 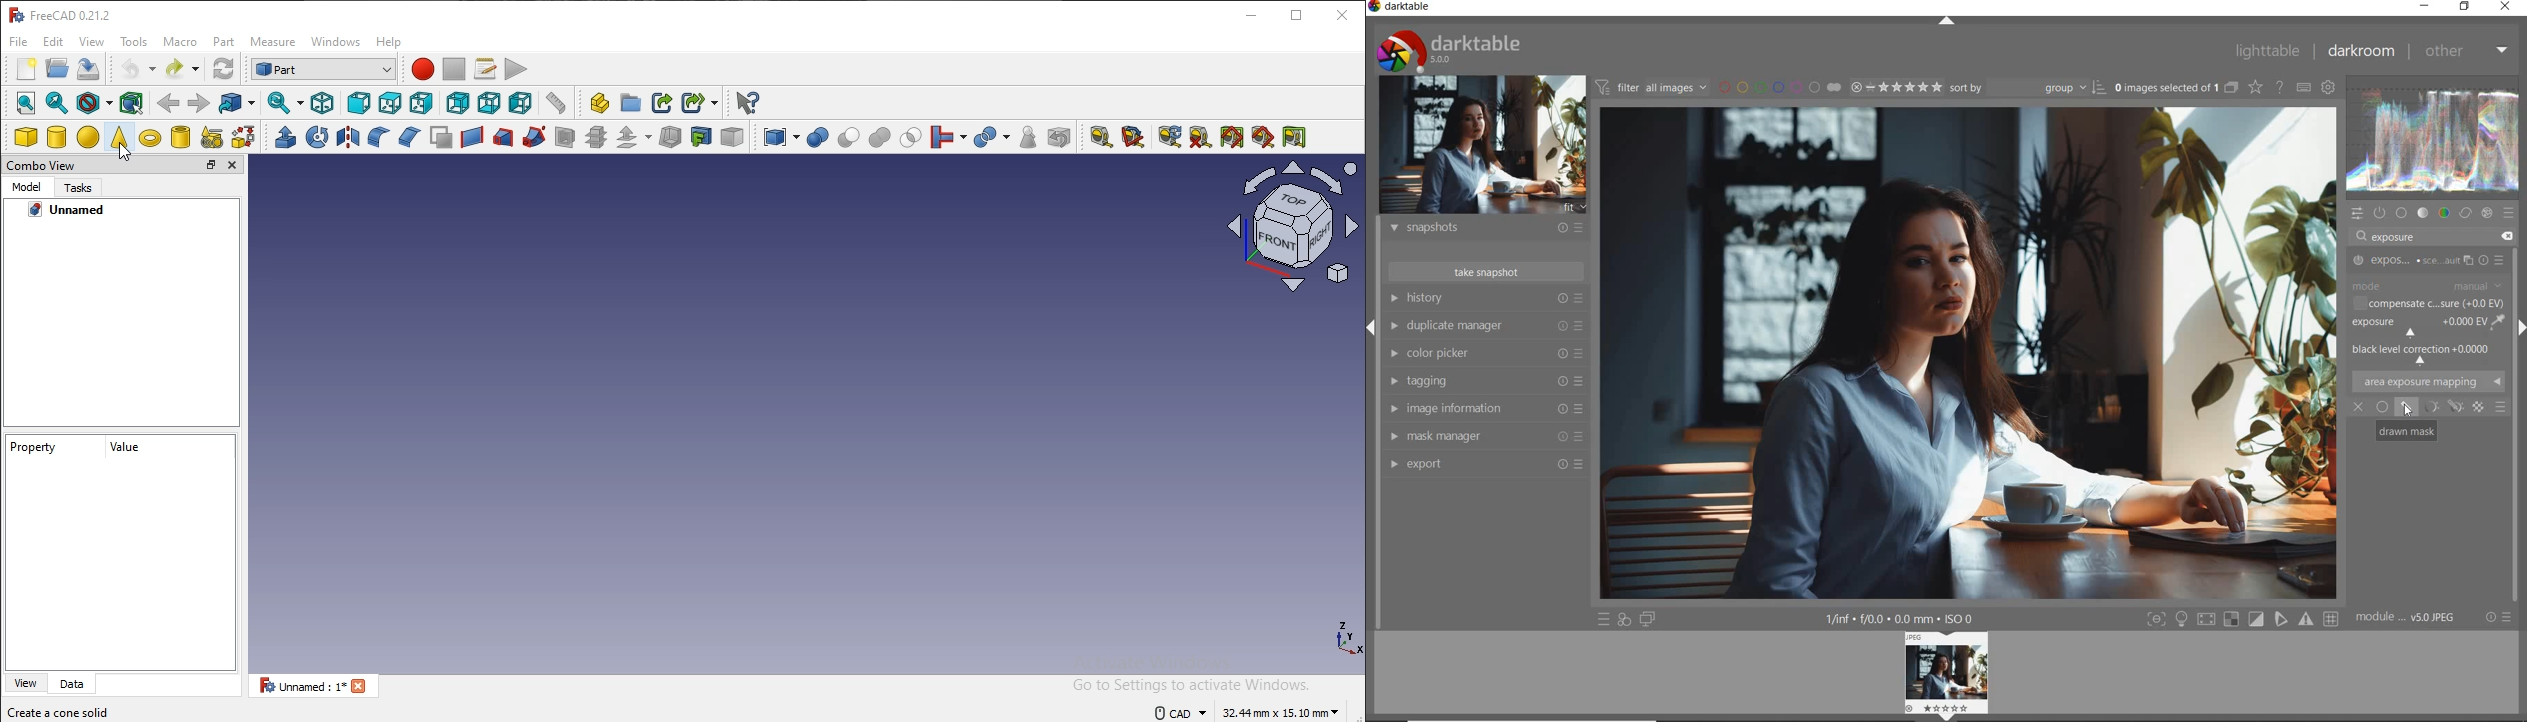 I want to click on view, so click(x=30, y=682).